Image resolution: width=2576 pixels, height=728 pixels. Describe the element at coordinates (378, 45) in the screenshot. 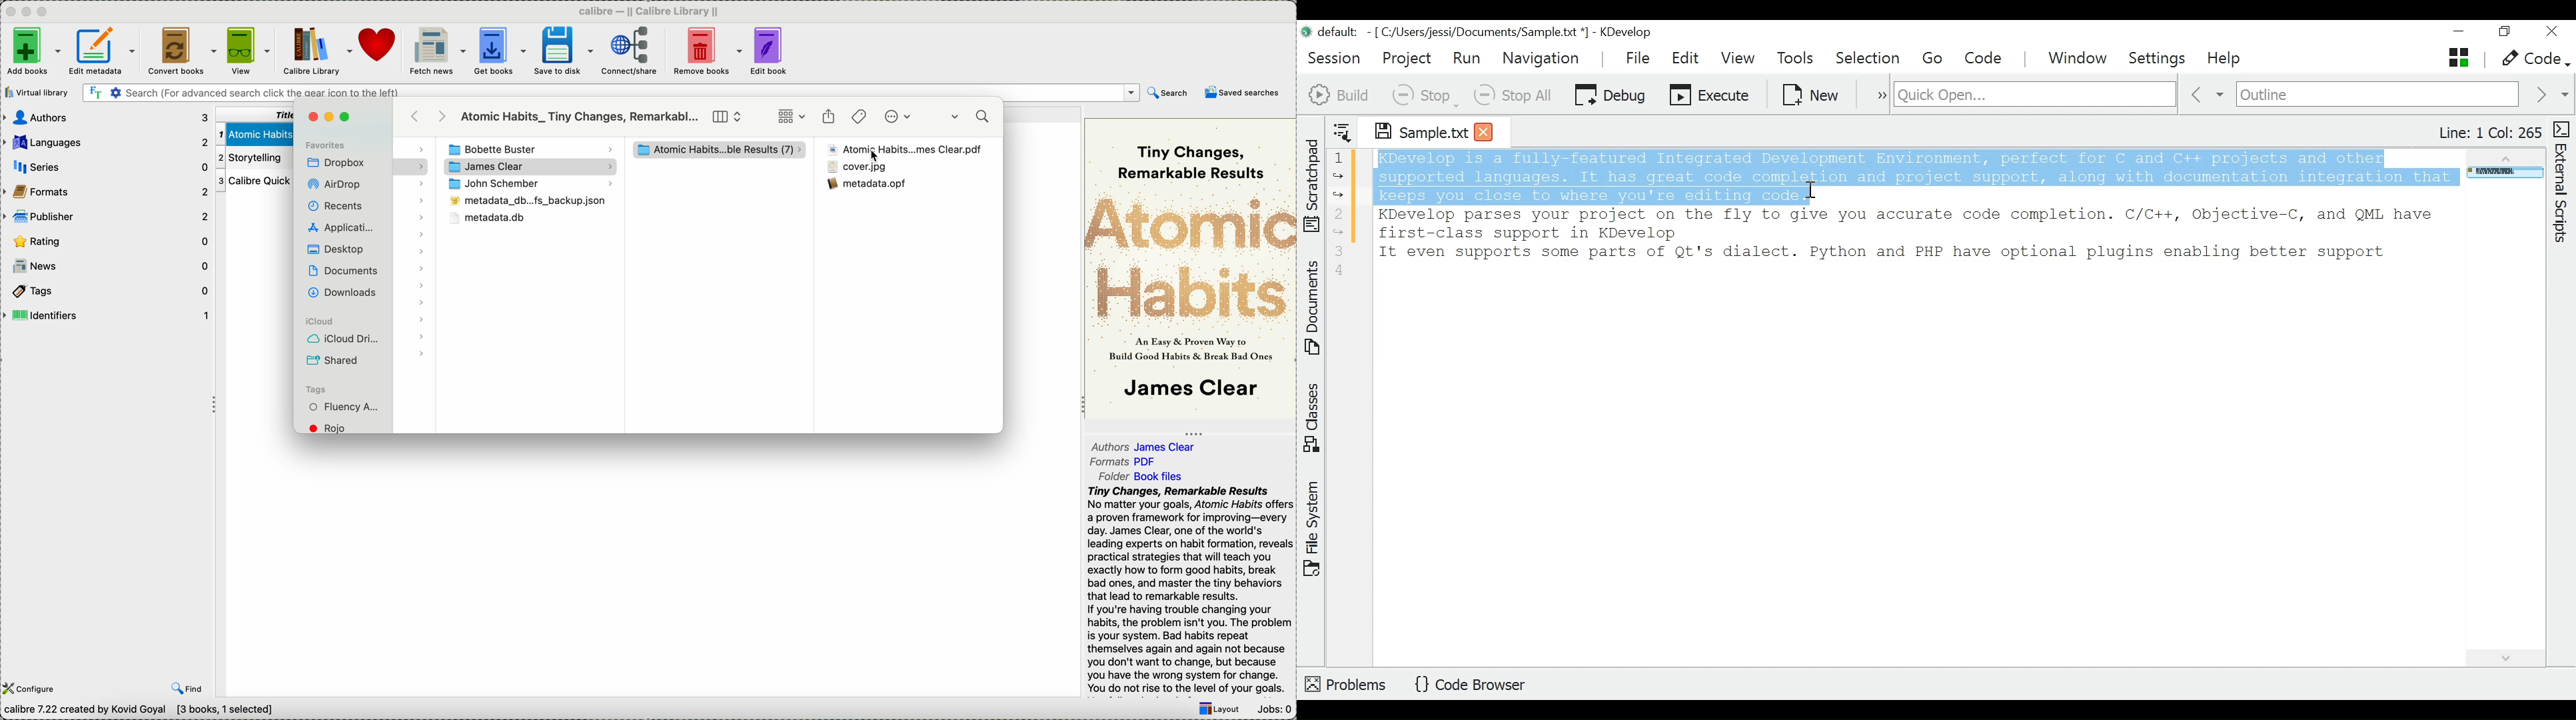

I see `donate` at that location.